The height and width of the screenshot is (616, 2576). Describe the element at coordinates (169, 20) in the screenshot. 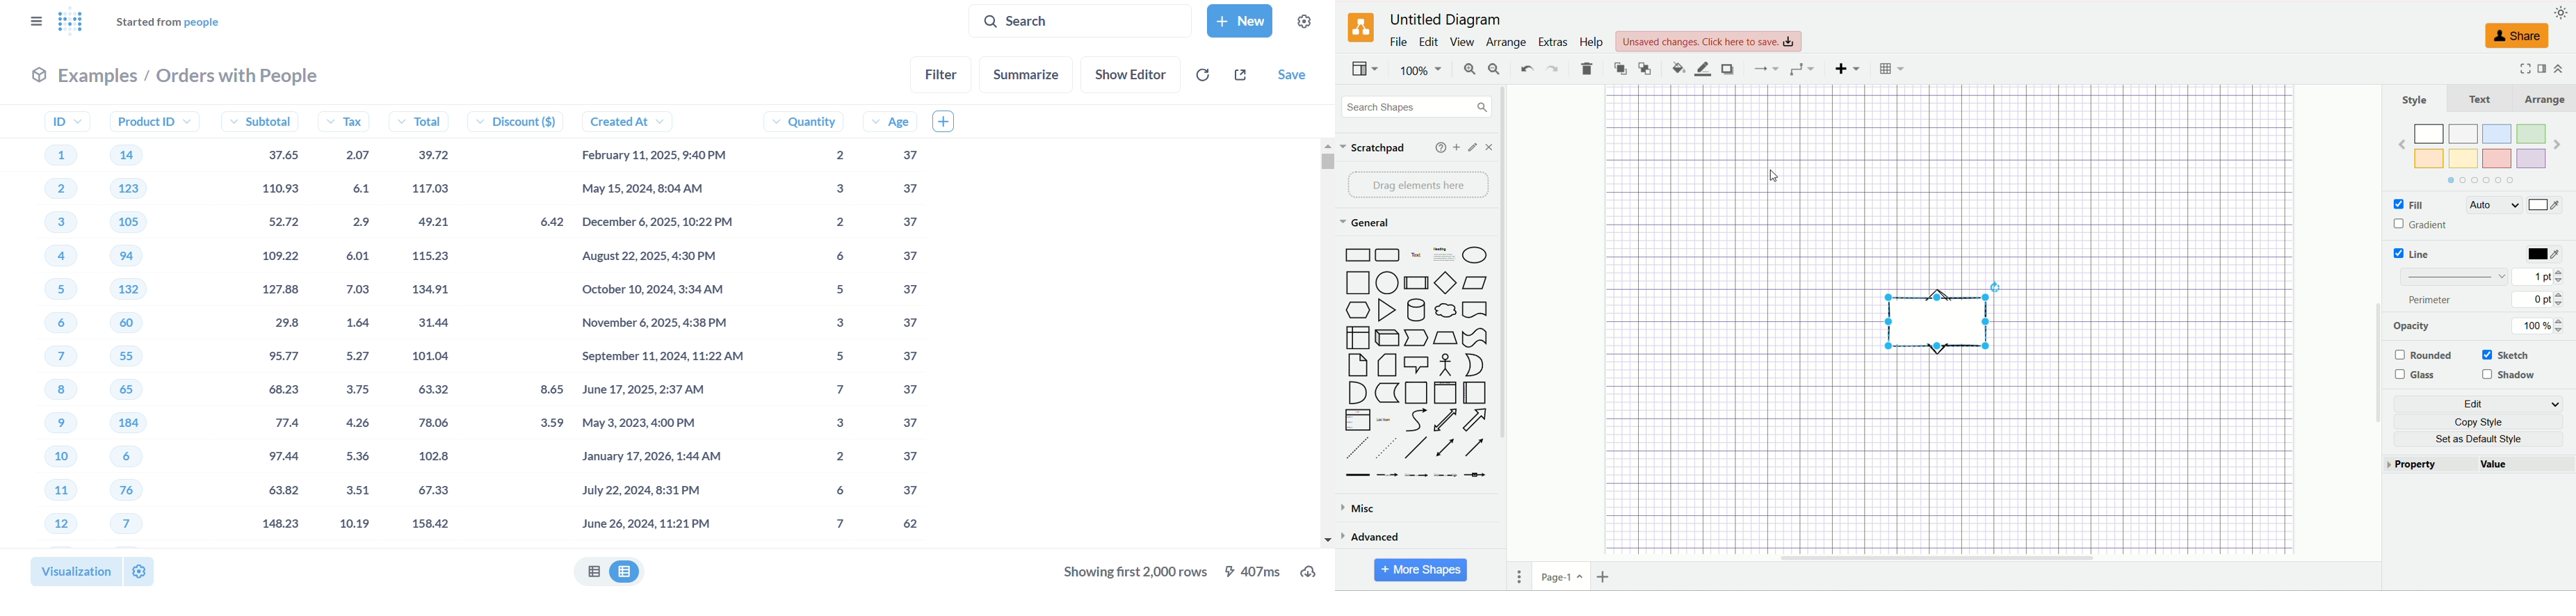

I see `started from people` at that location.